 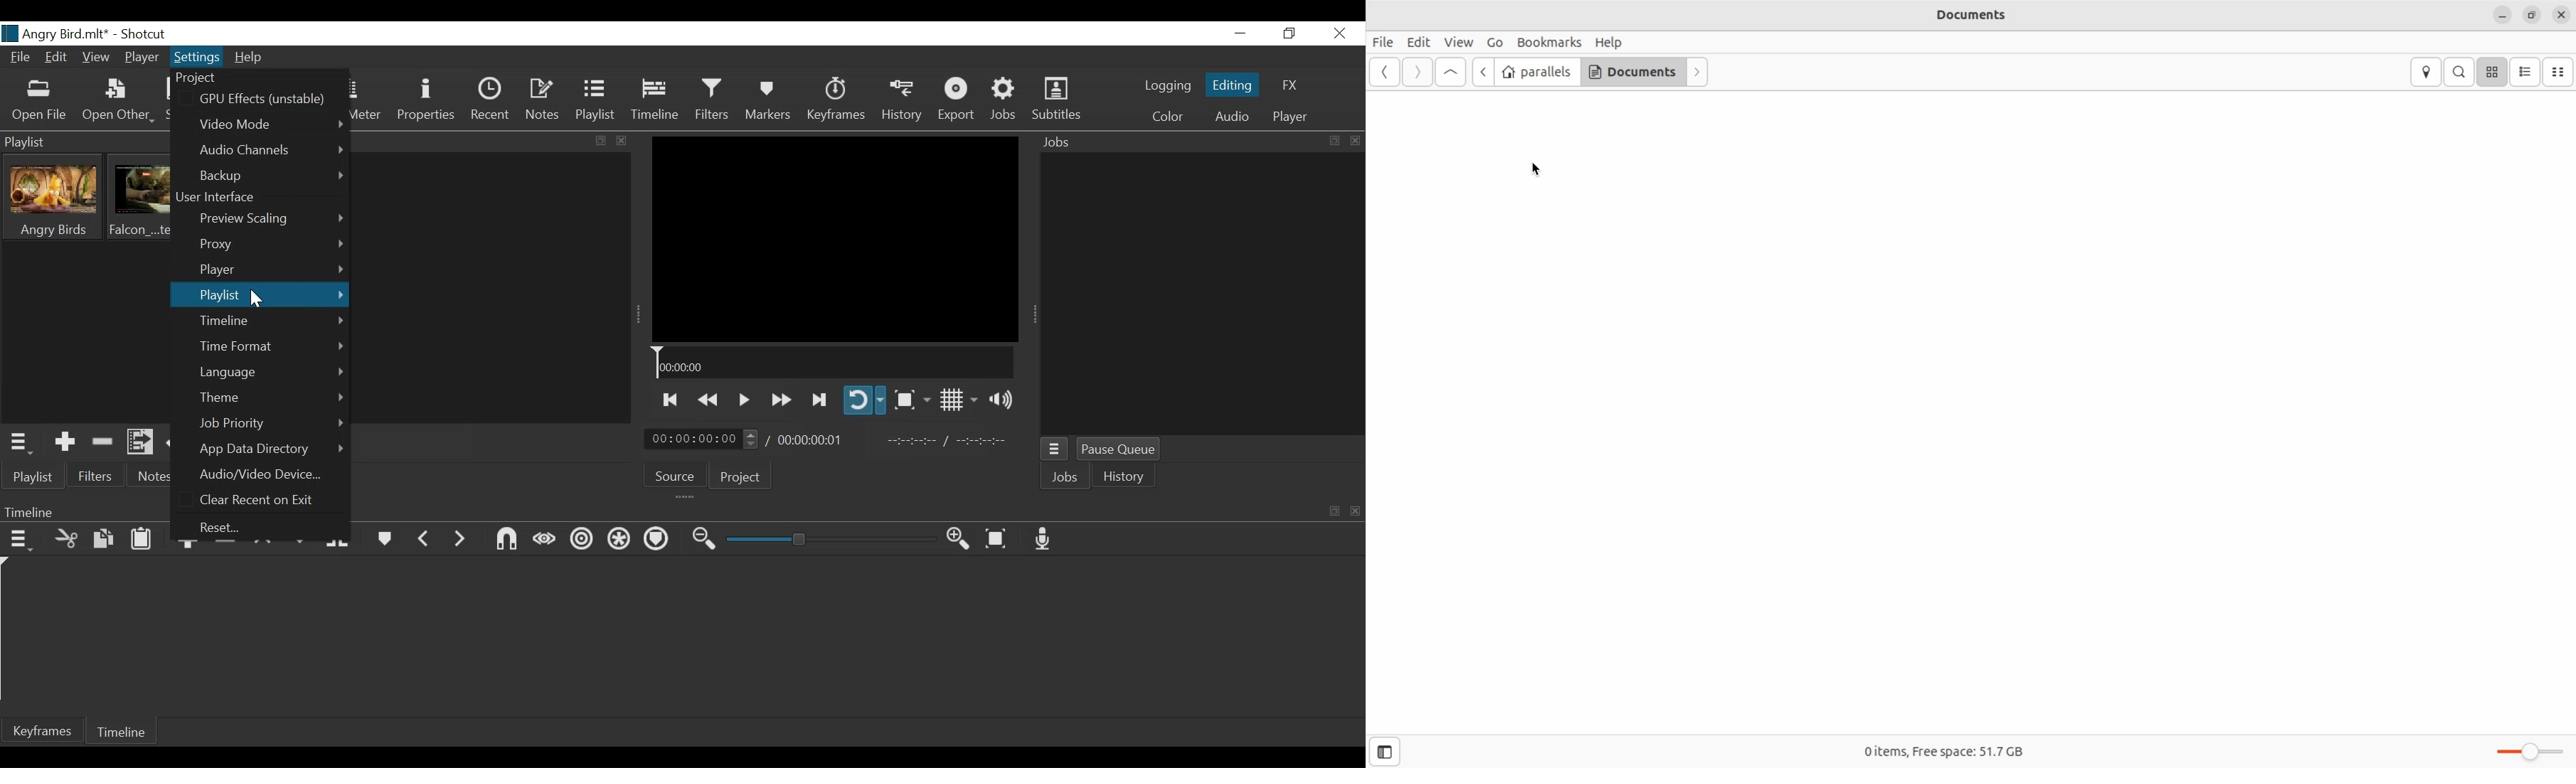 I want to click on Zoom timeline in, so click(x=958, y=540).